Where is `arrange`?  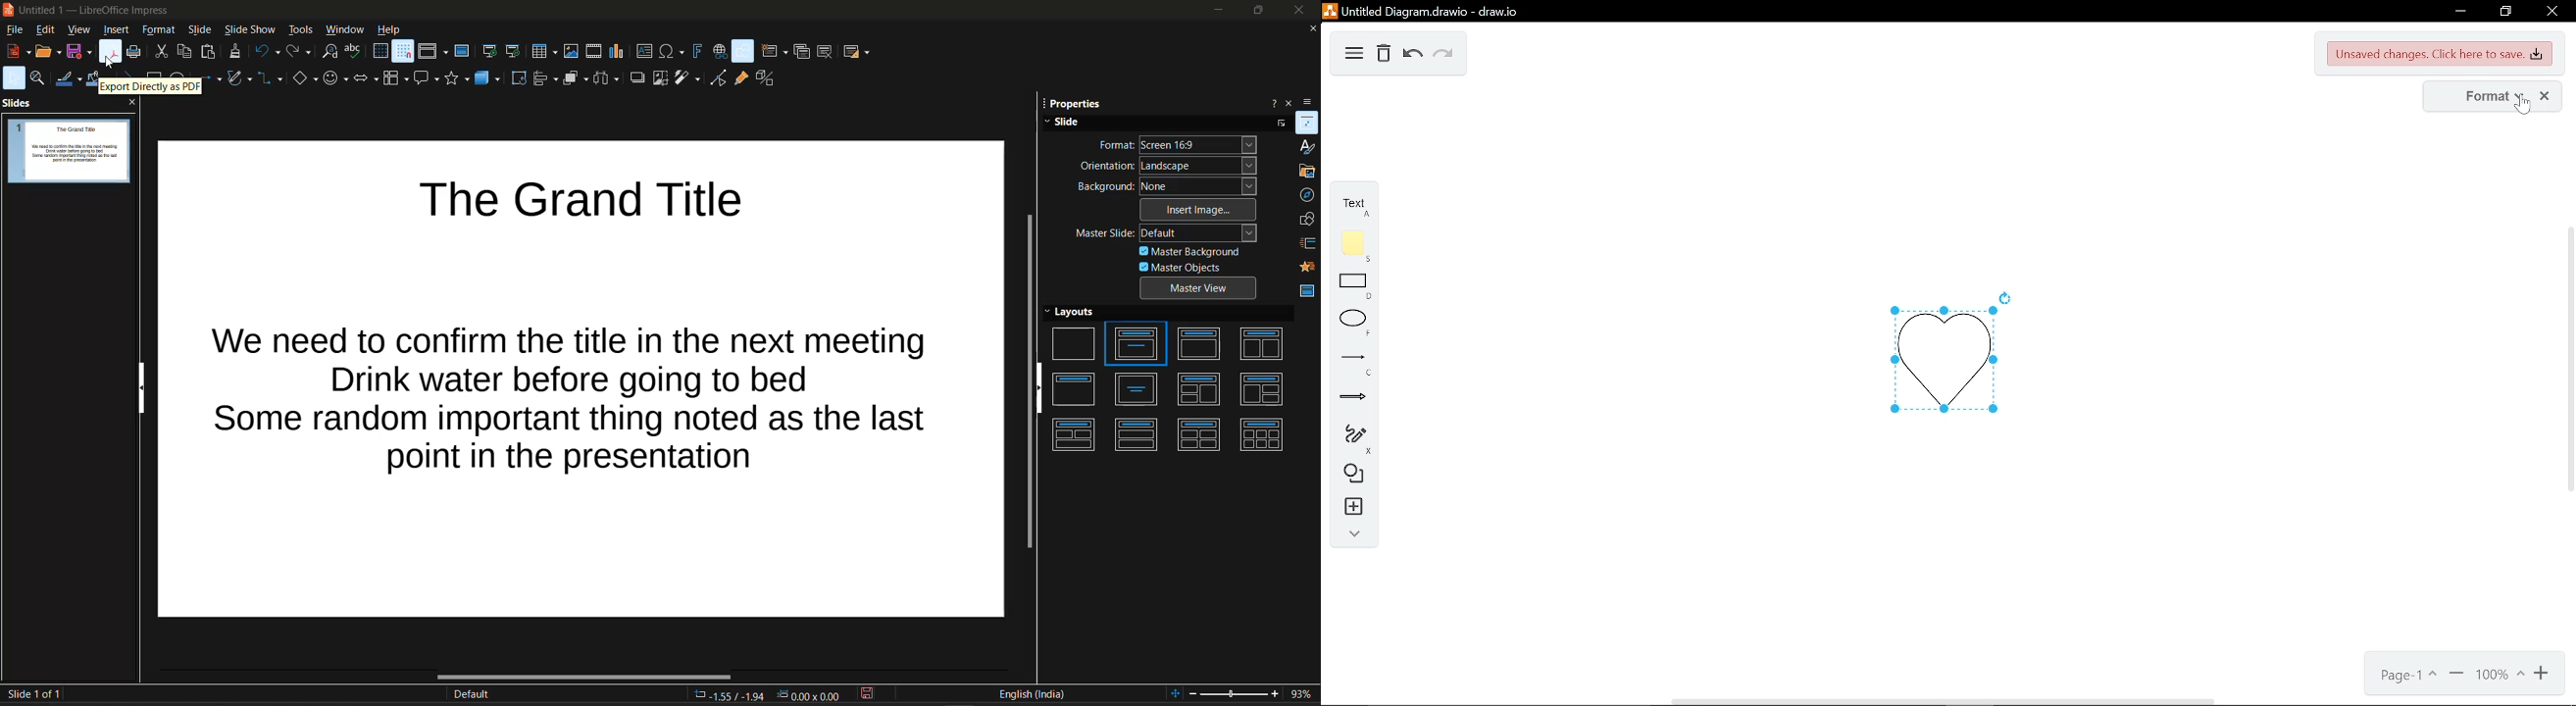
arrange is located at coordinates (577, 78).